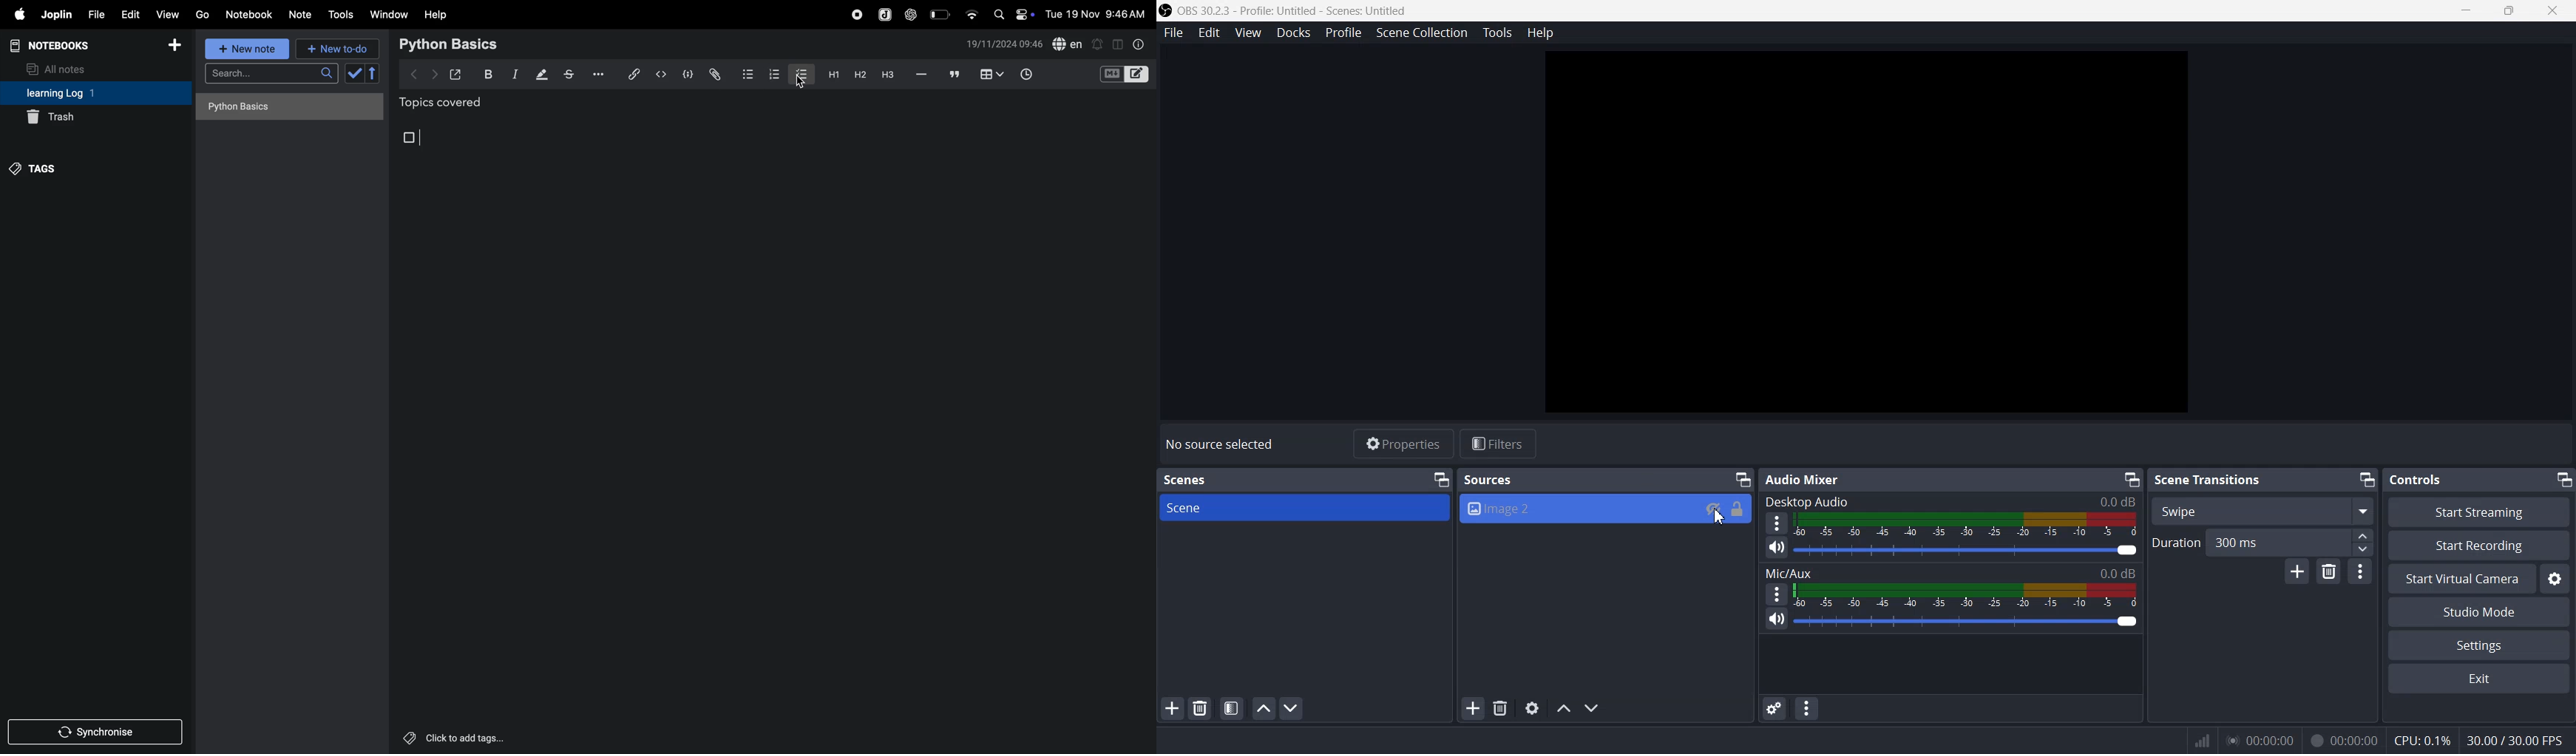  What do you see at coordinates (1222, 445) in the screenshot?
I see `No Source selected` at bounding box center [1222, 445].